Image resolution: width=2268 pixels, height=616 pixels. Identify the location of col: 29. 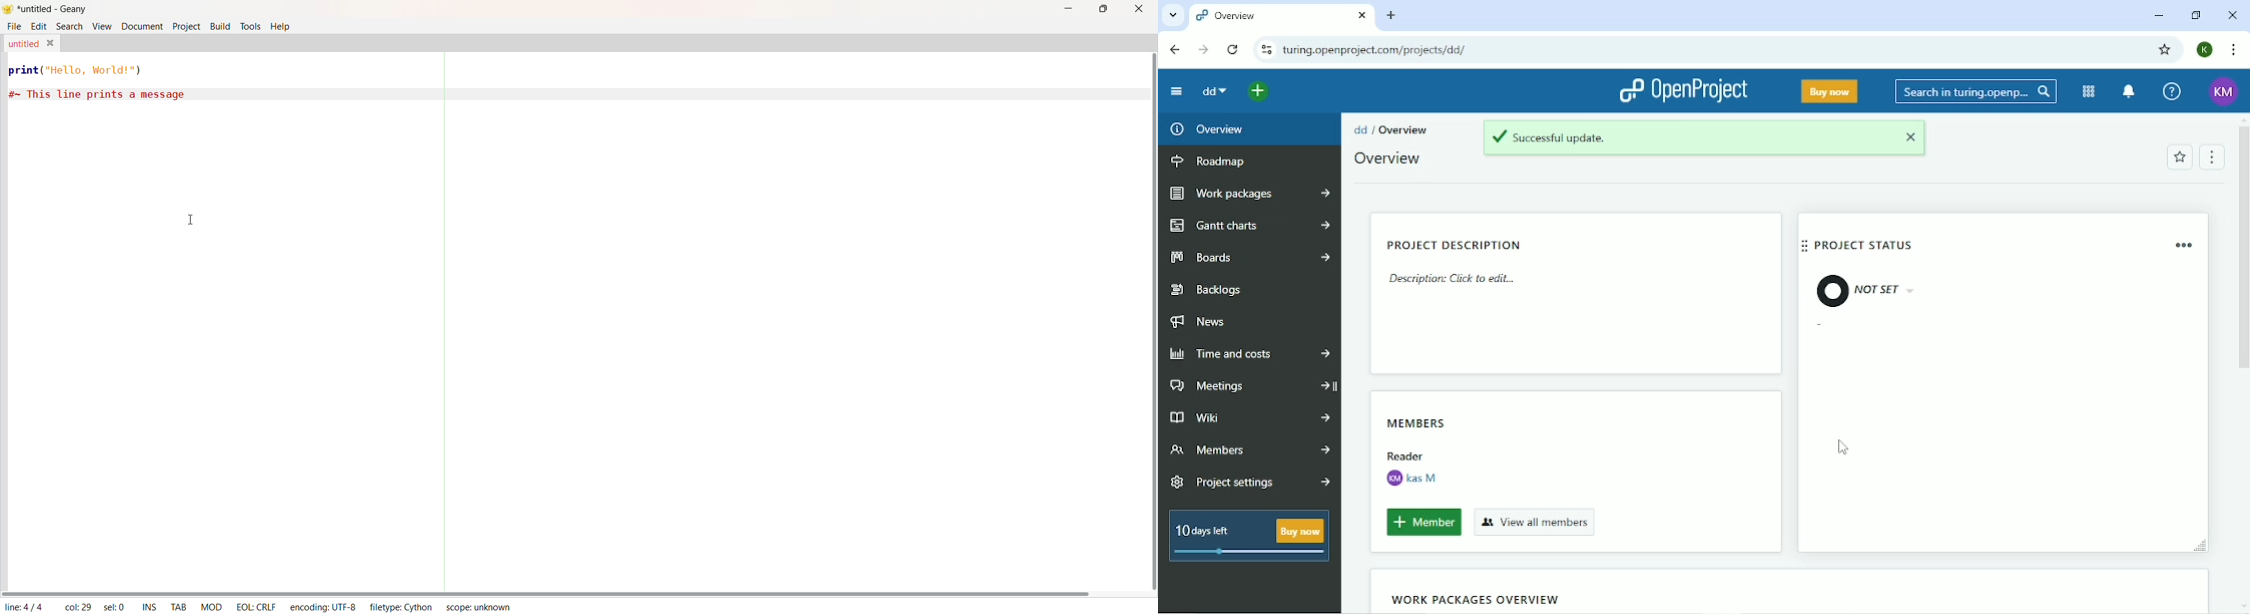
(77, 605).